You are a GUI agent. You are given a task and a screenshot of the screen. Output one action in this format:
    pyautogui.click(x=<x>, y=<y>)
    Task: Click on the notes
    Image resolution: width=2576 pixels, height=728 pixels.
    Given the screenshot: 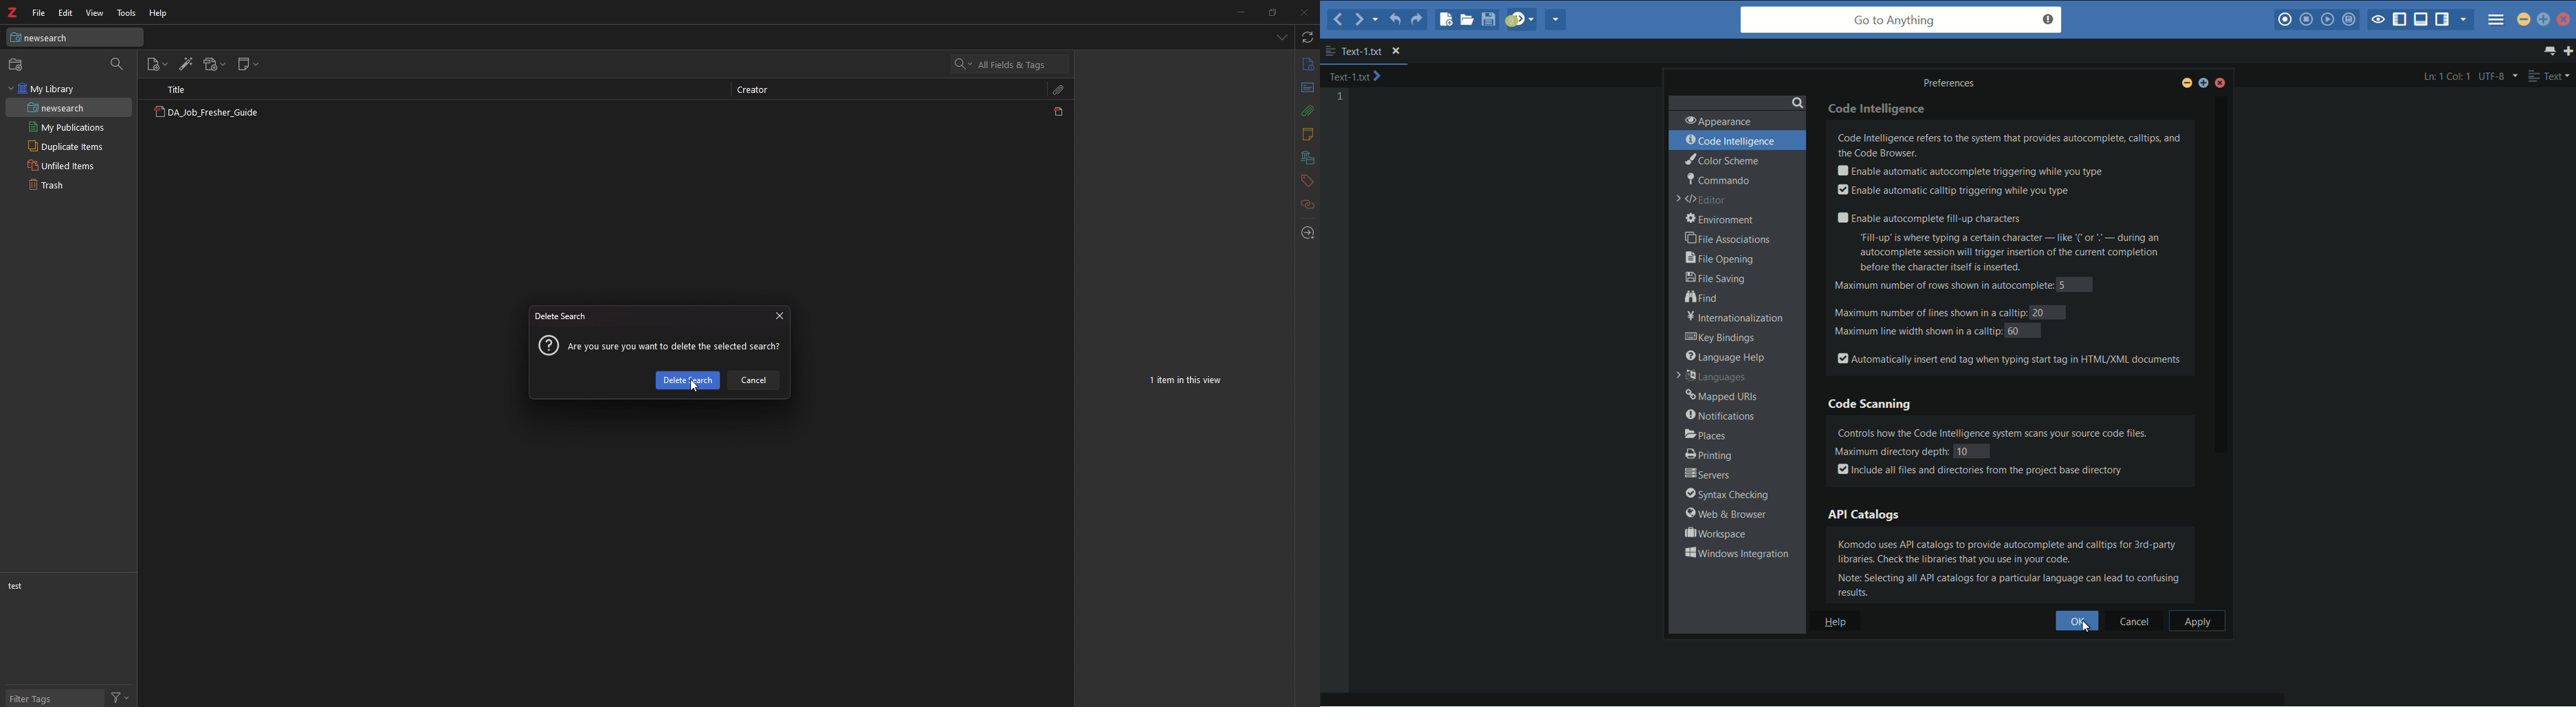 What is the action you would take?
    pyautogui.click(x=1306, y=135)
    